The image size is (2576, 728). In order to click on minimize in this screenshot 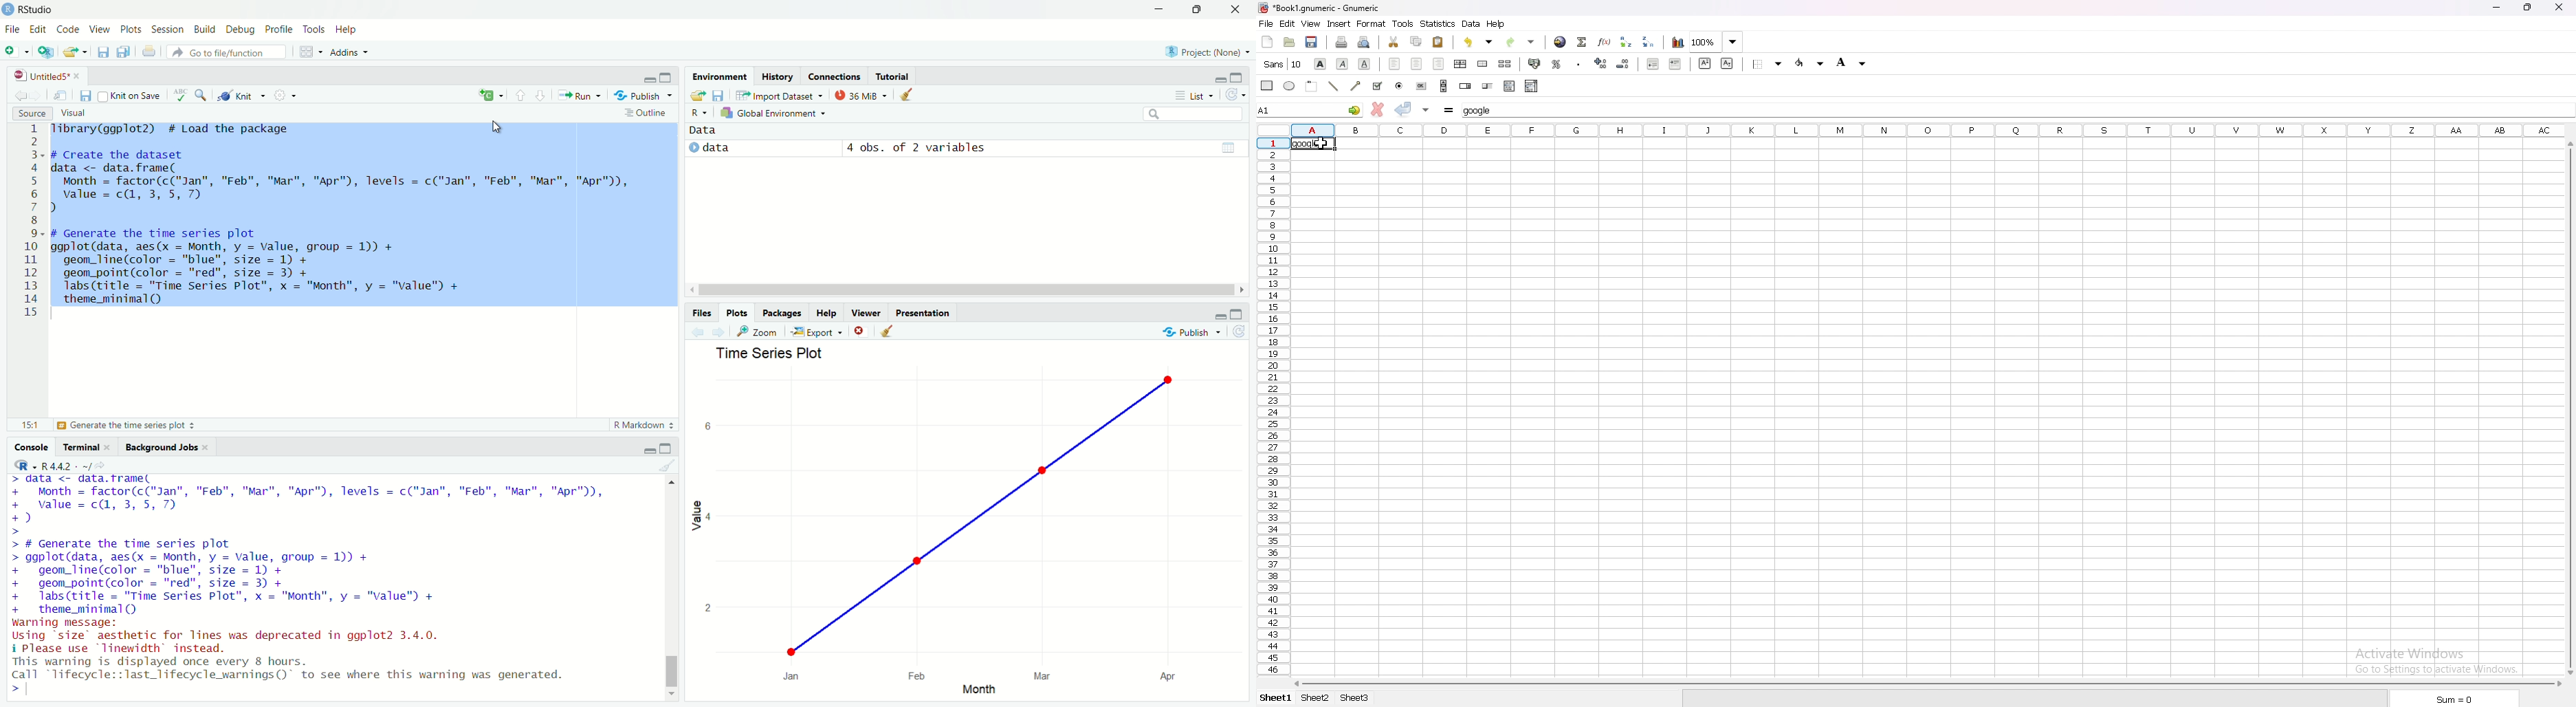, I will do `click(1215, 313)`.